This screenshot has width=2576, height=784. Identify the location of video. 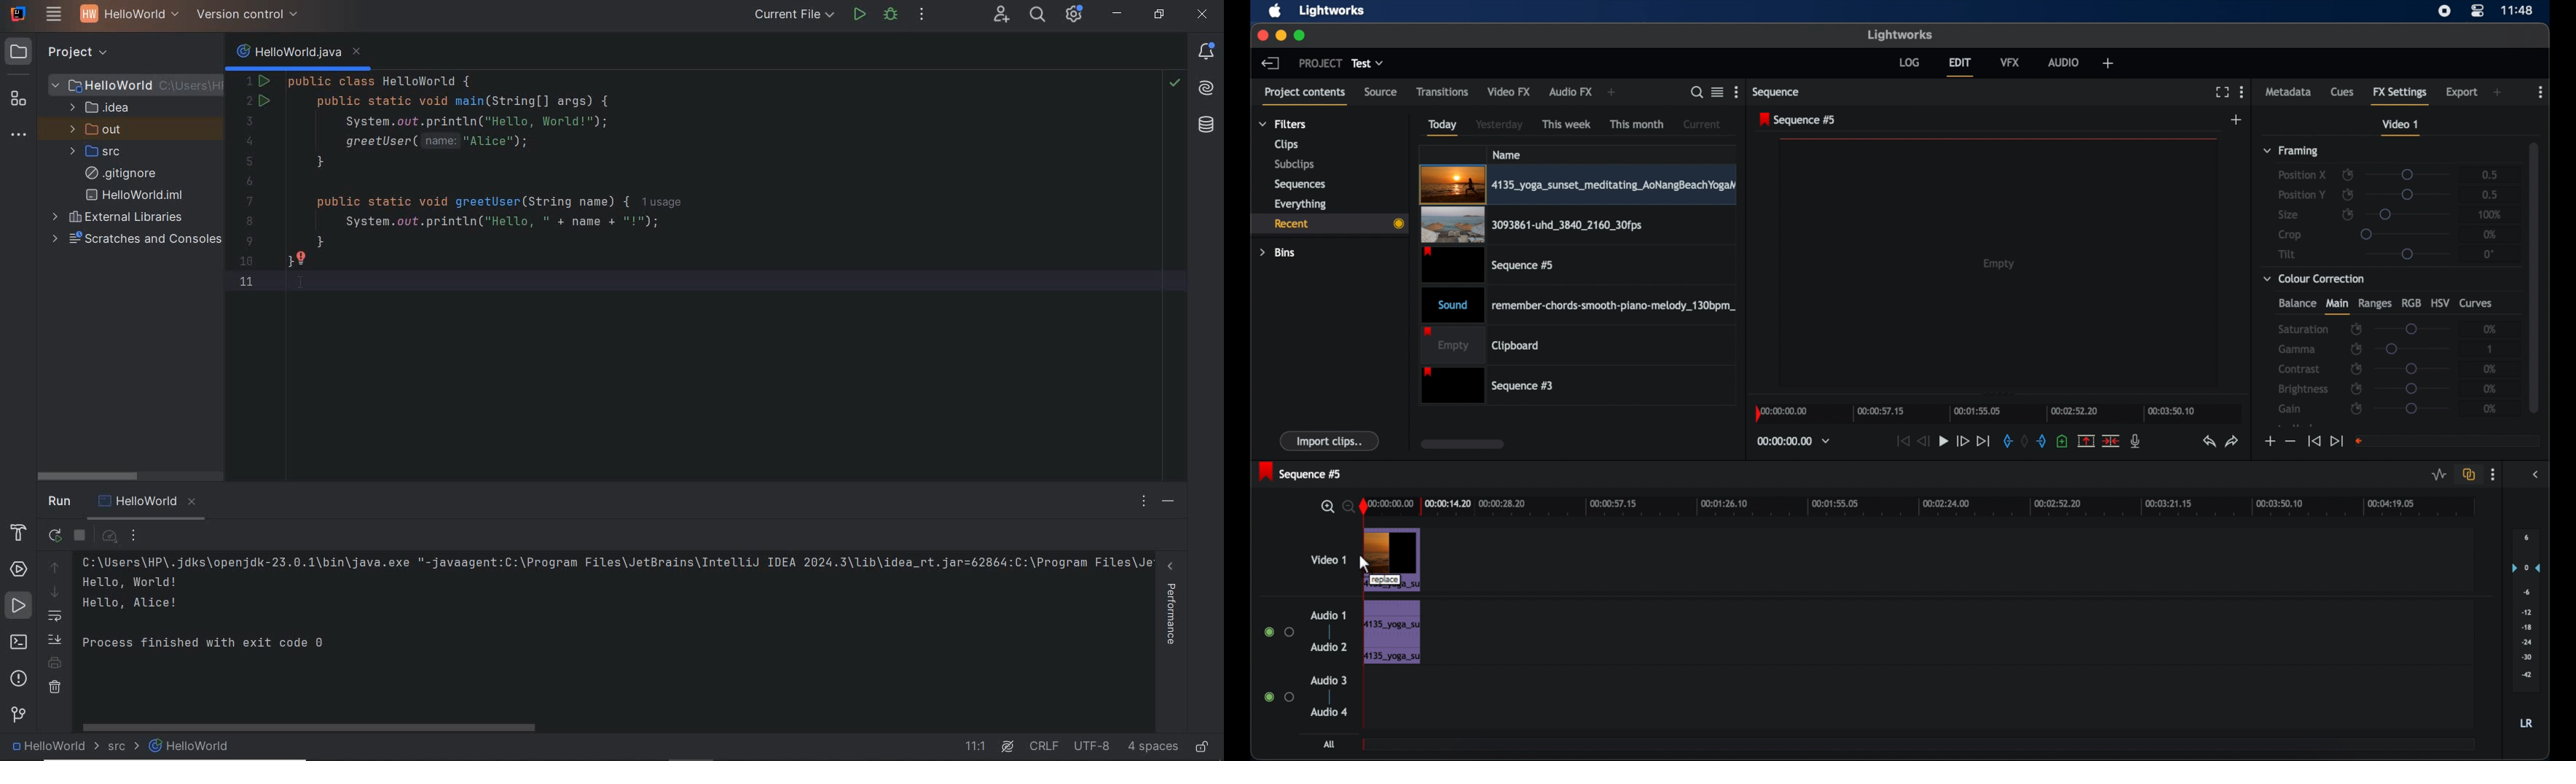
(1394, 559).